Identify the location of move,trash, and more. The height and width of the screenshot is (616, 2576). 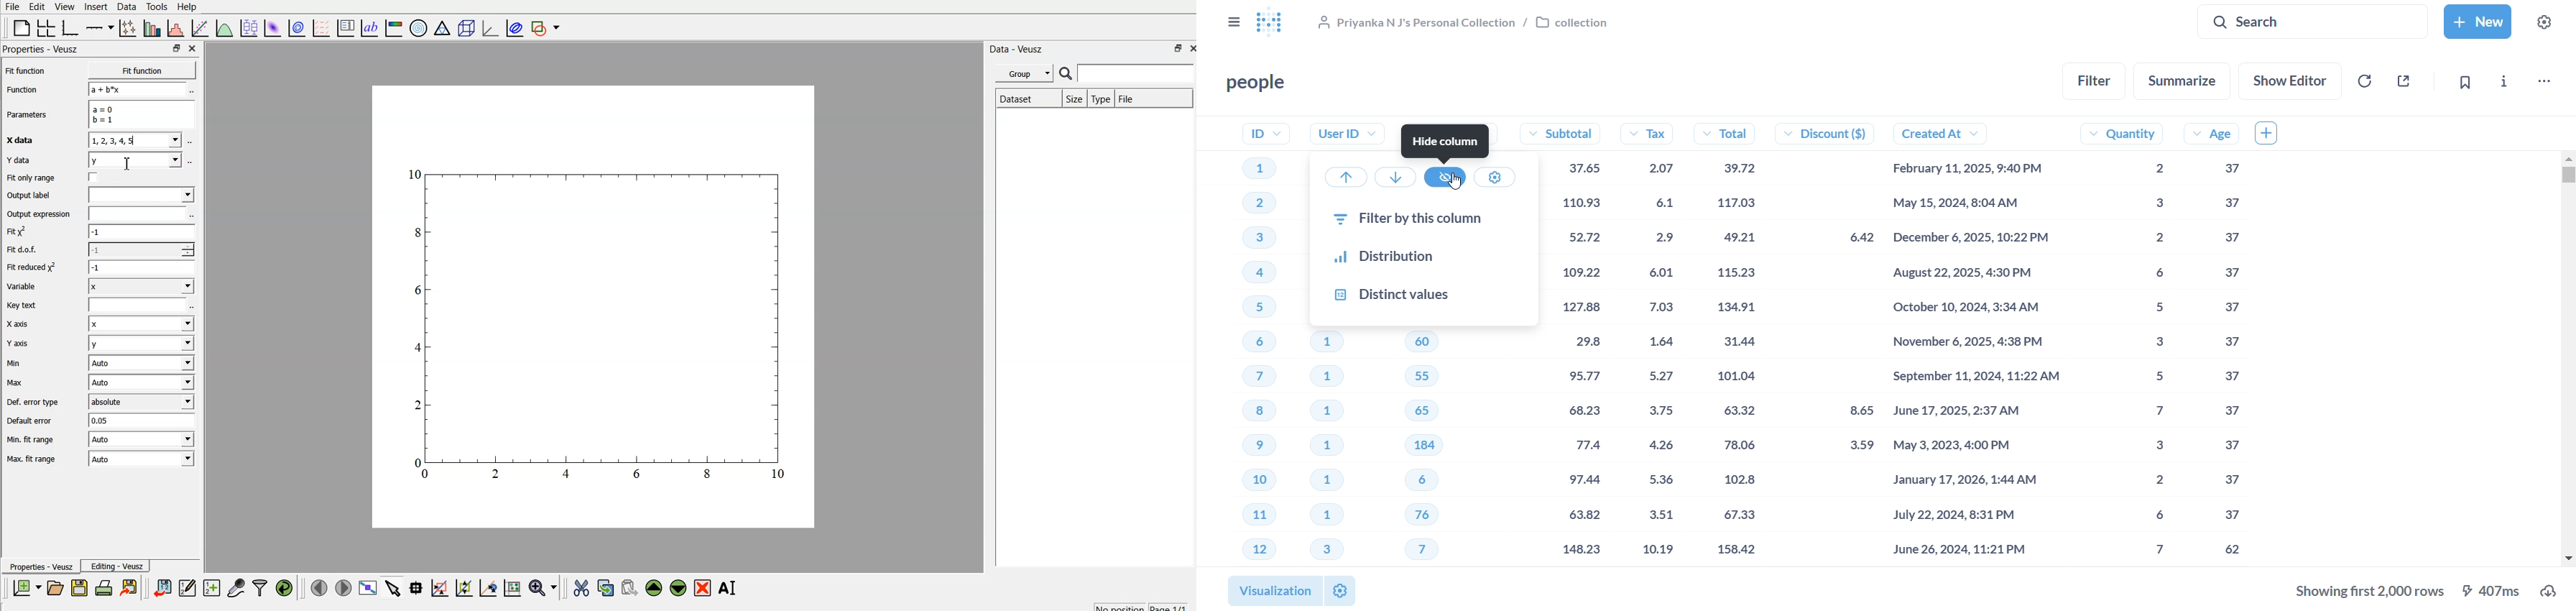
(2547, 80).